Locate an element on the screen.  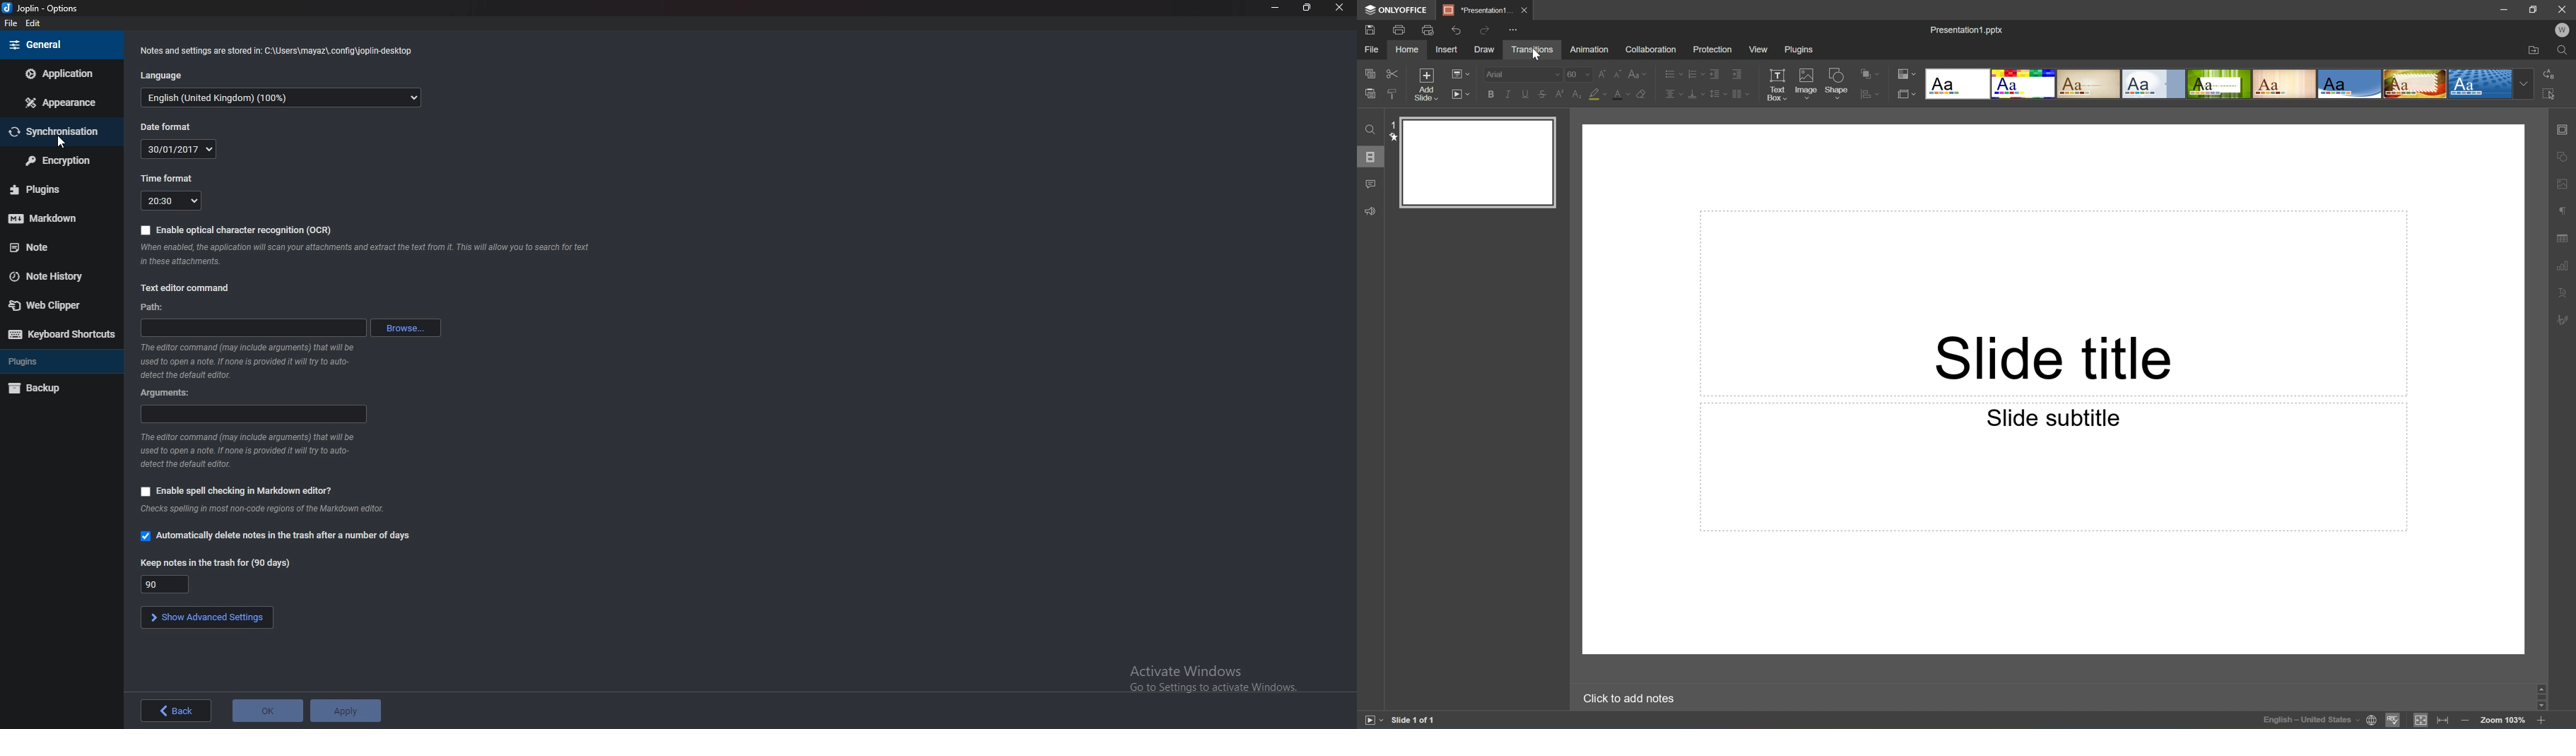
arguments input is located at coordinates (254, 413).